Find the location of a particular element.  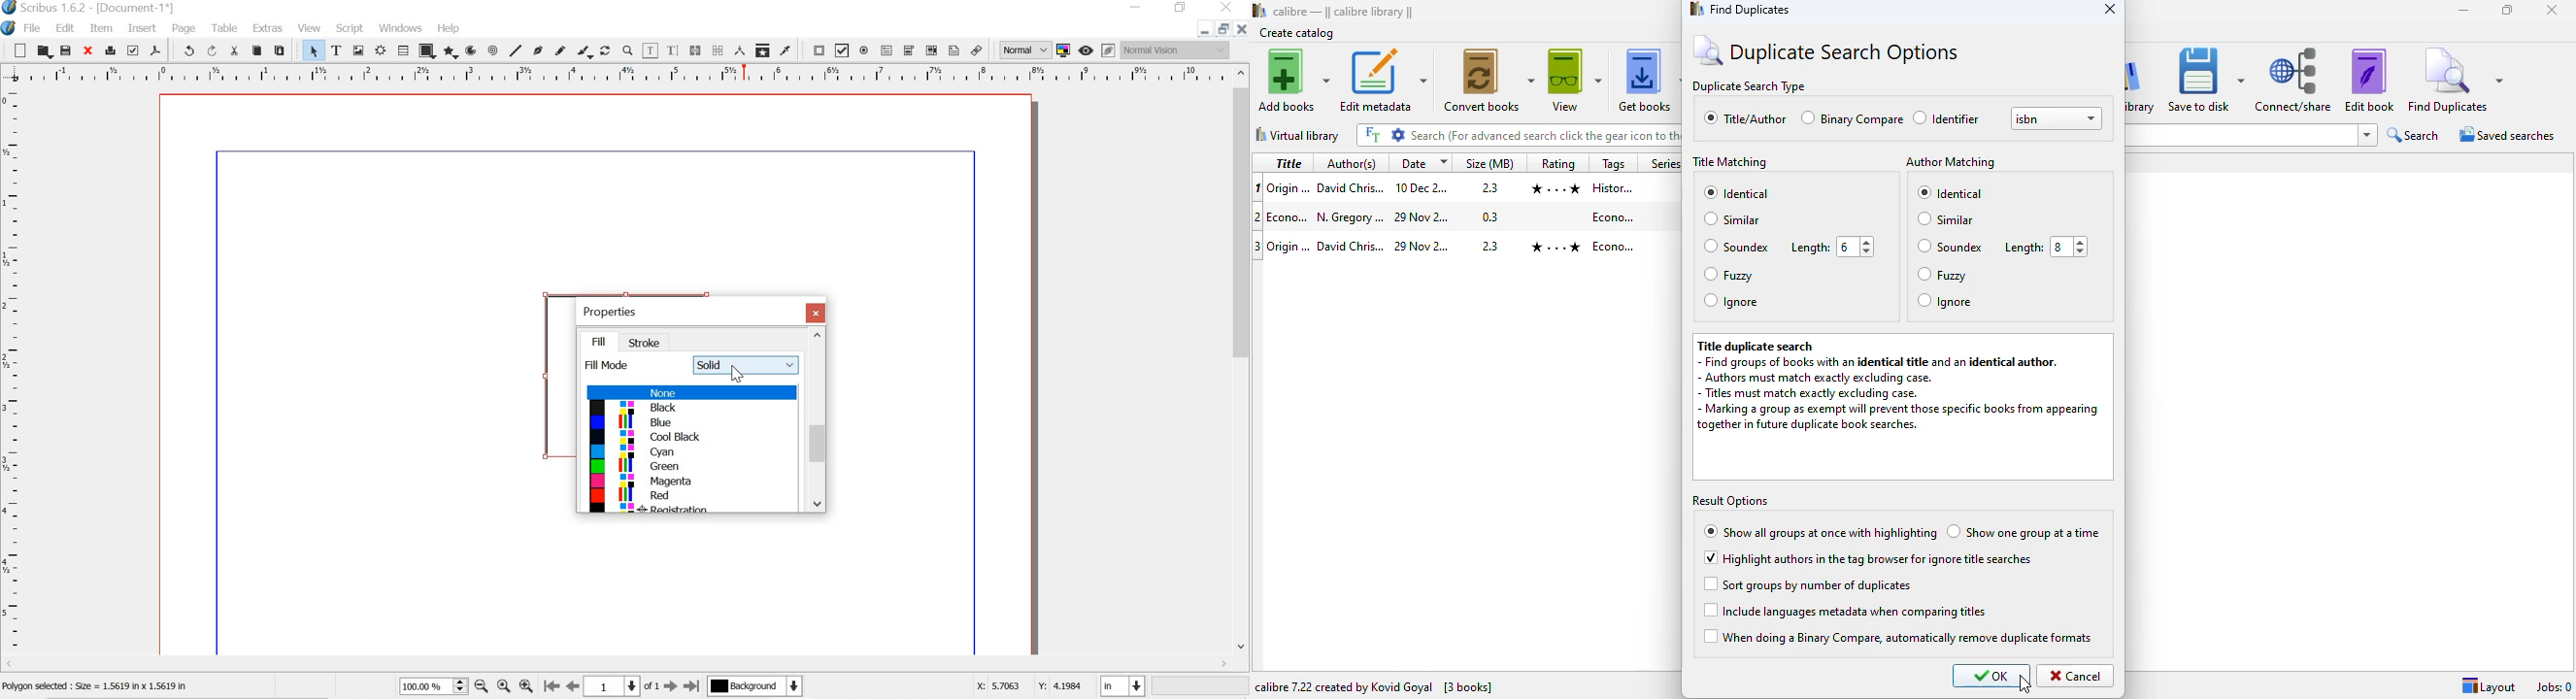

preflight verifier is located at coordinates (134, 52).